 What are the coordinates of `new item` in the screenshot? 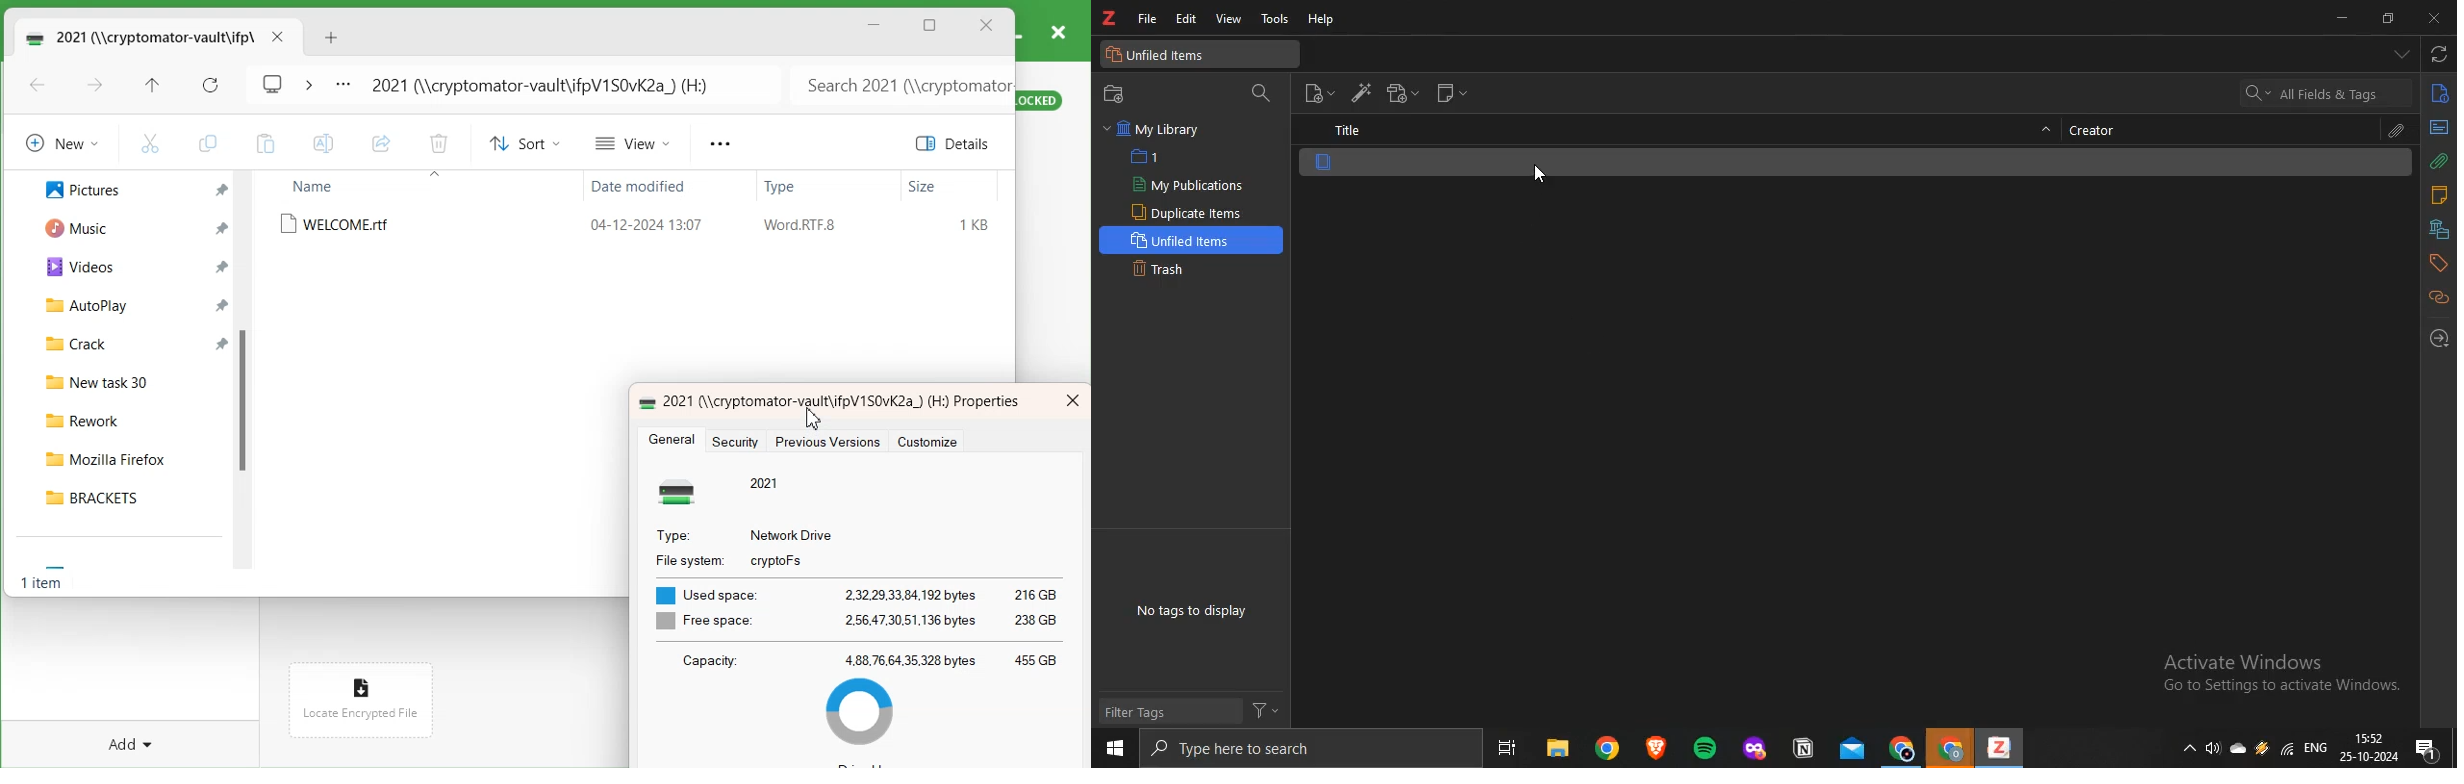 It's located at (1319, 91).